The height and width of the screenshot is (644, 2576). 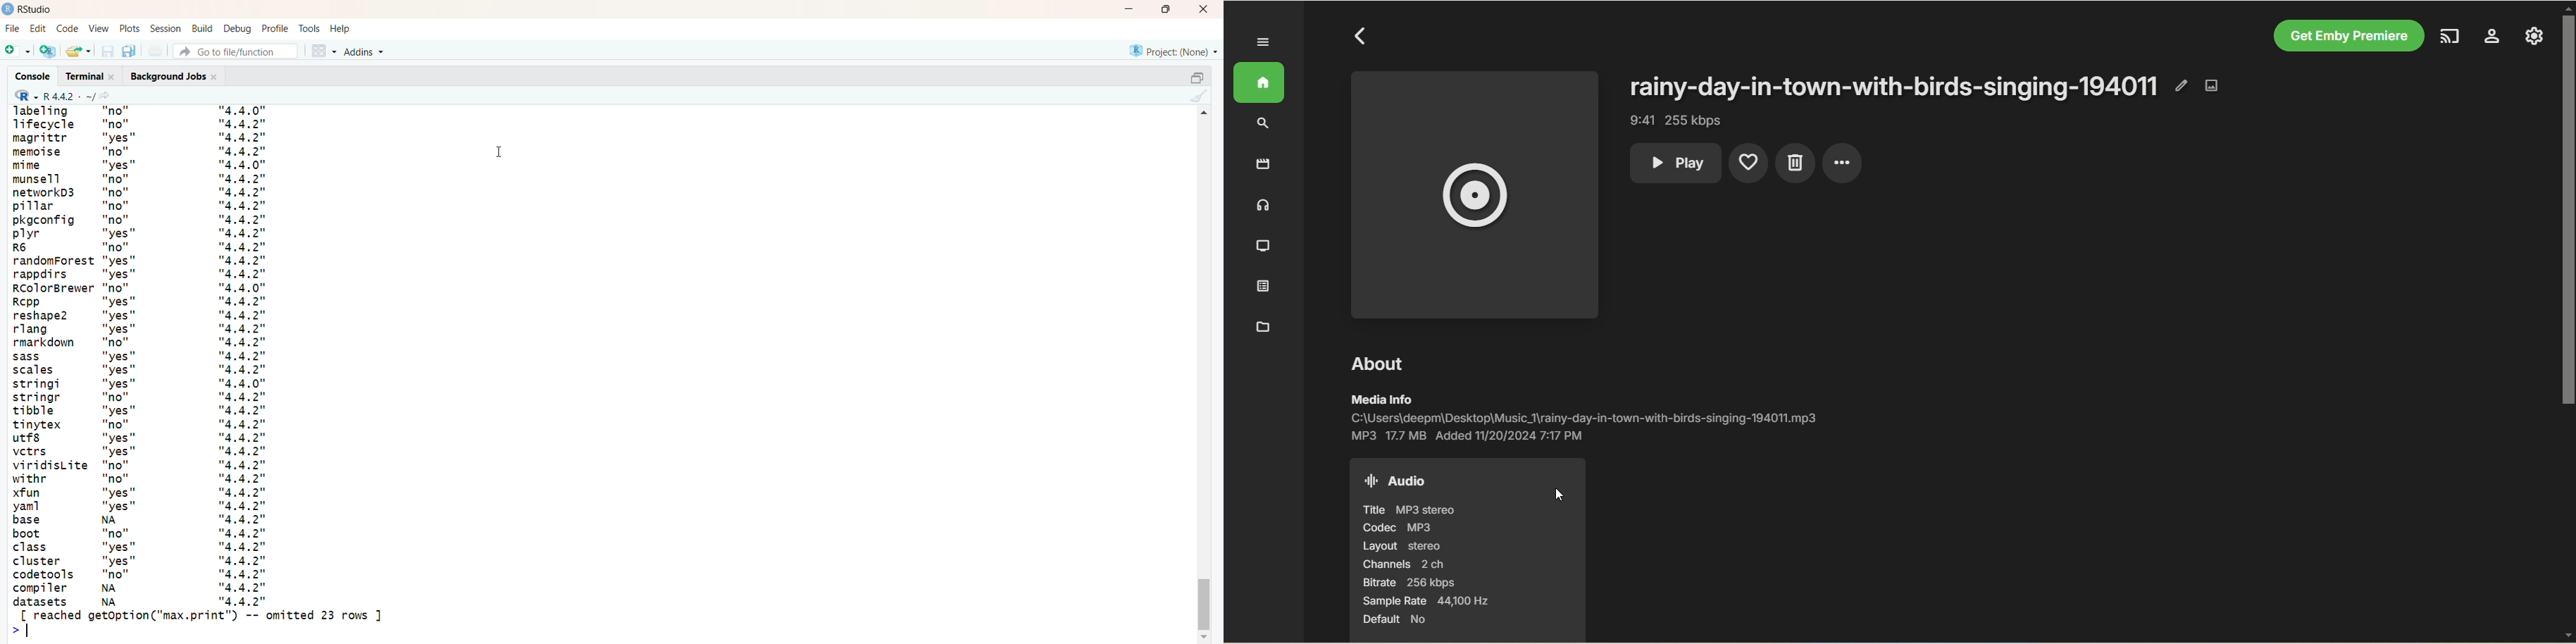 I want to click on scrollbar, so click(x=1206, y=377).